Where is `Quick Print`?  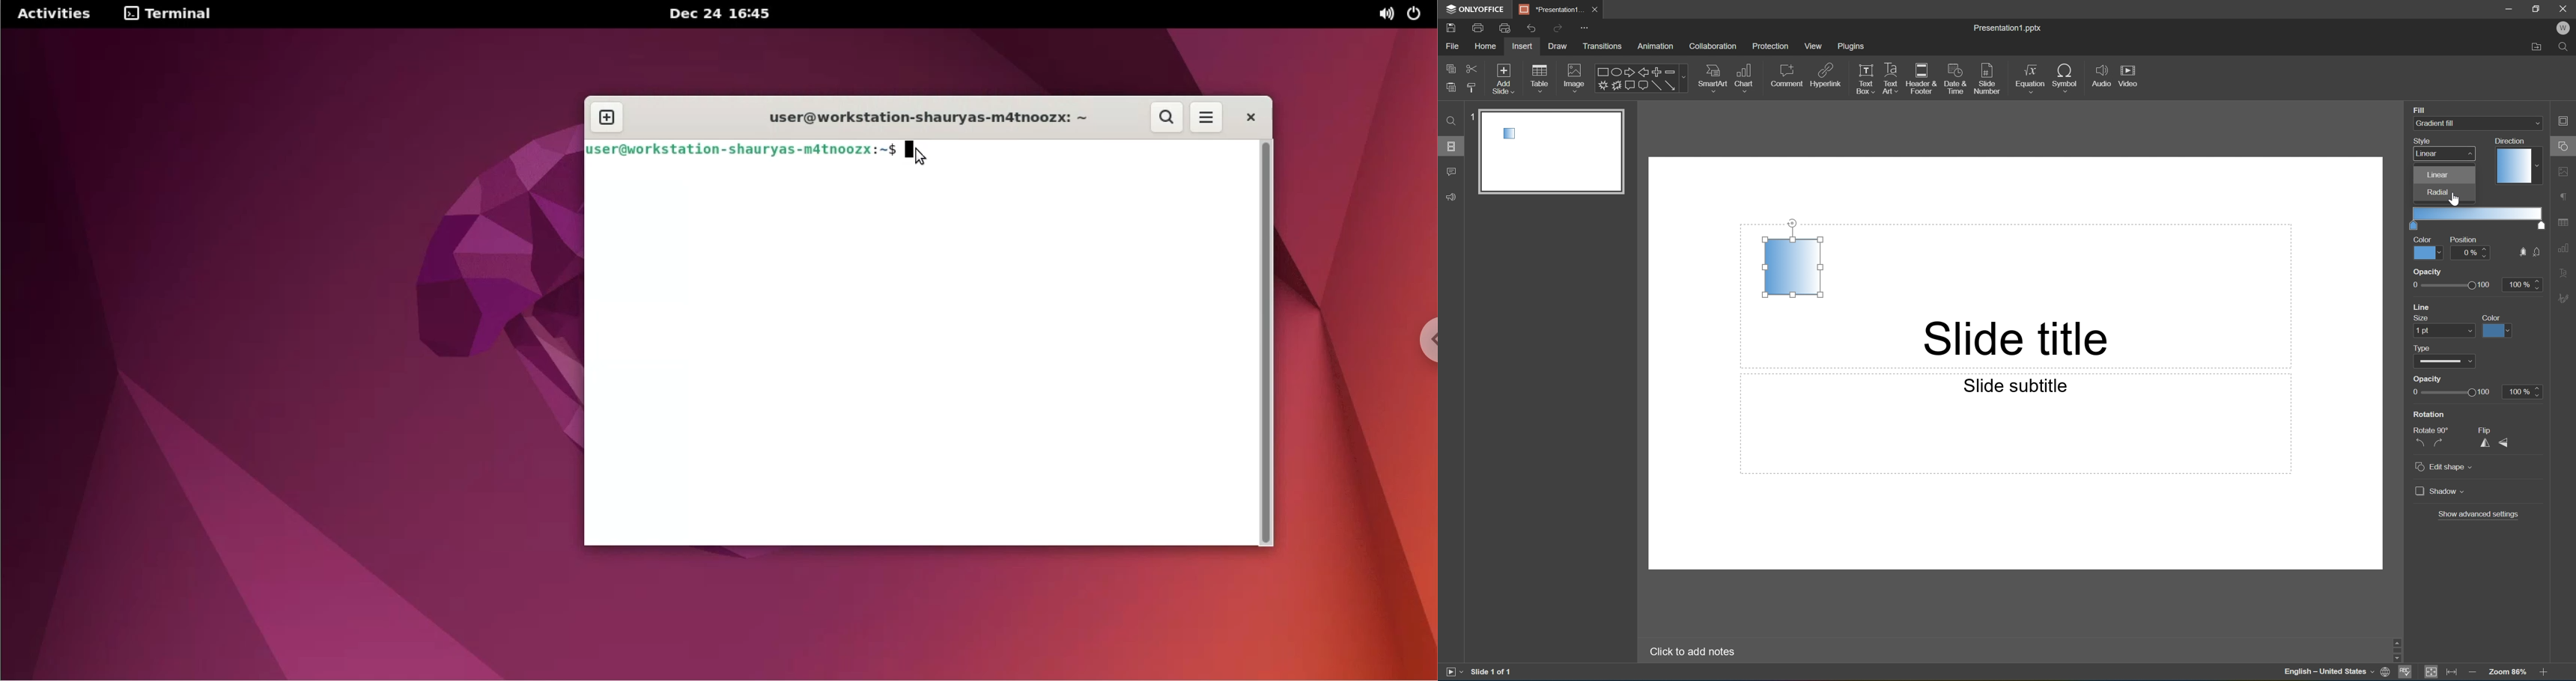
Quick Print is located at coordinates (1504, 28).